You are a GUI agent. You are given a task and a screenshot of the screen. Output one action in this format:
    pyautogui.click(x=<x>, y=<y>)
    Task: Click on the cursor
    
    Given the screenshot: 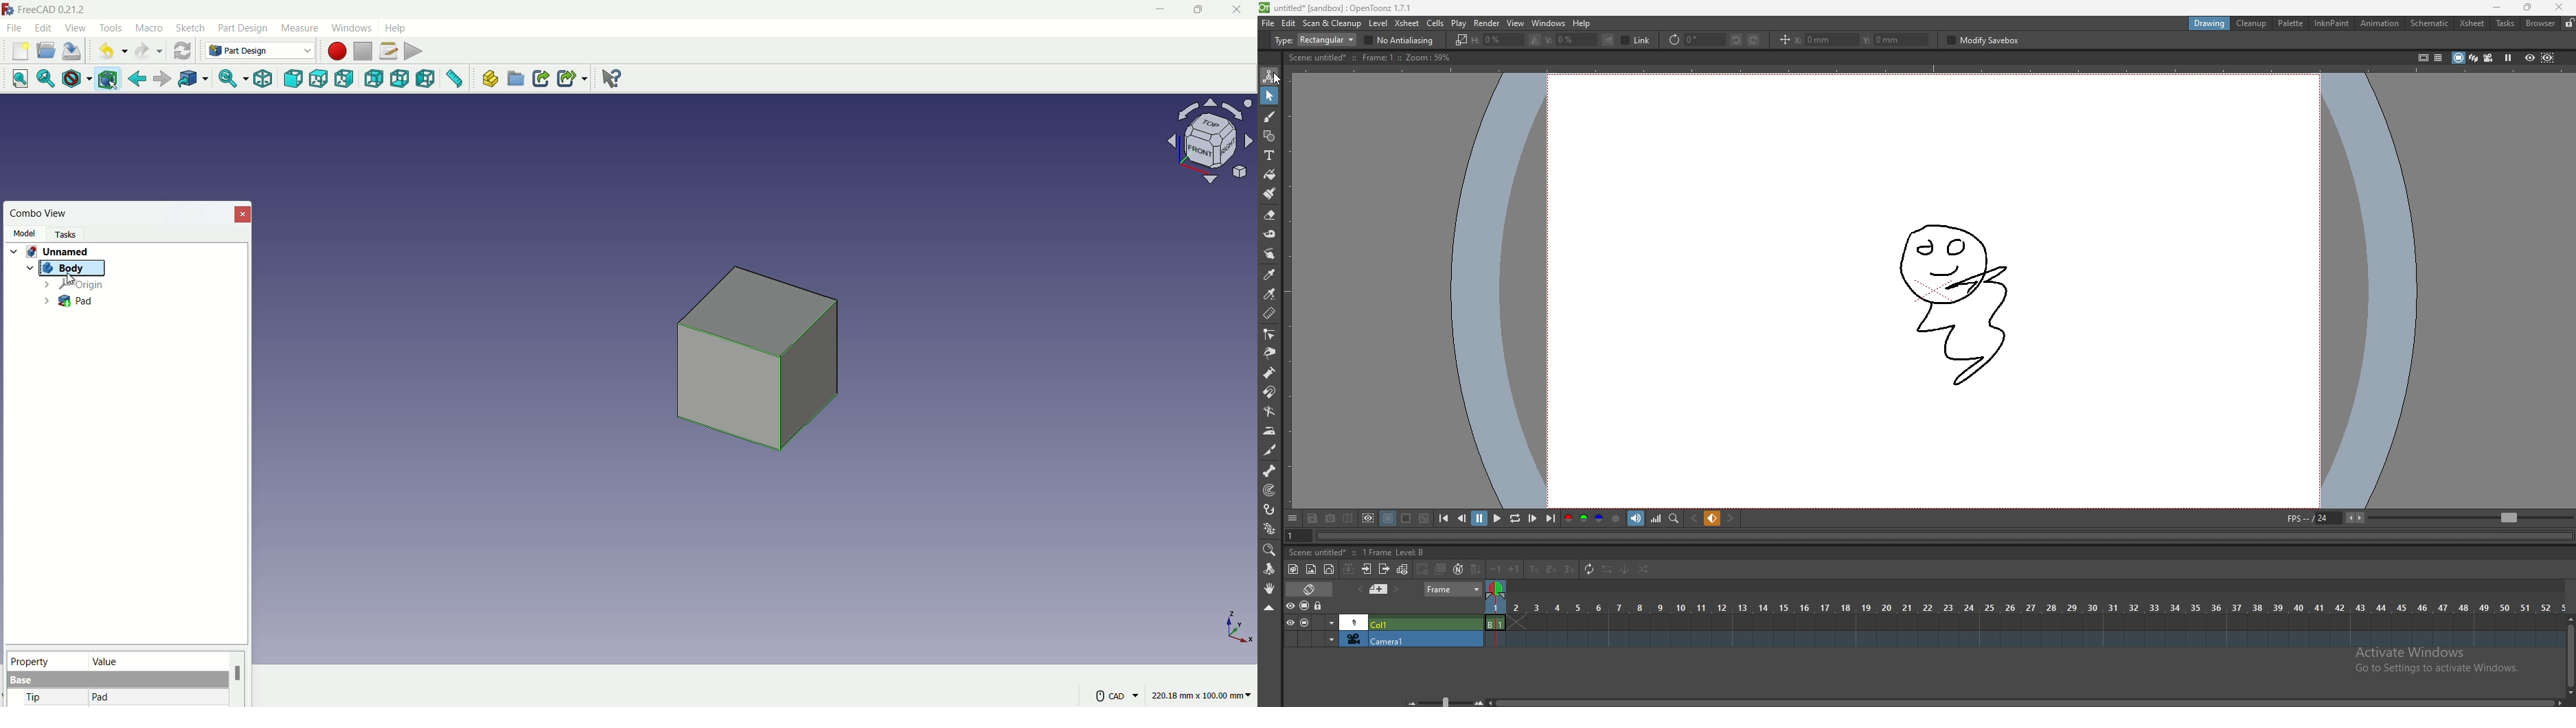 What is the action you would take?
    pyautogui.click(x=71, y=280)
    